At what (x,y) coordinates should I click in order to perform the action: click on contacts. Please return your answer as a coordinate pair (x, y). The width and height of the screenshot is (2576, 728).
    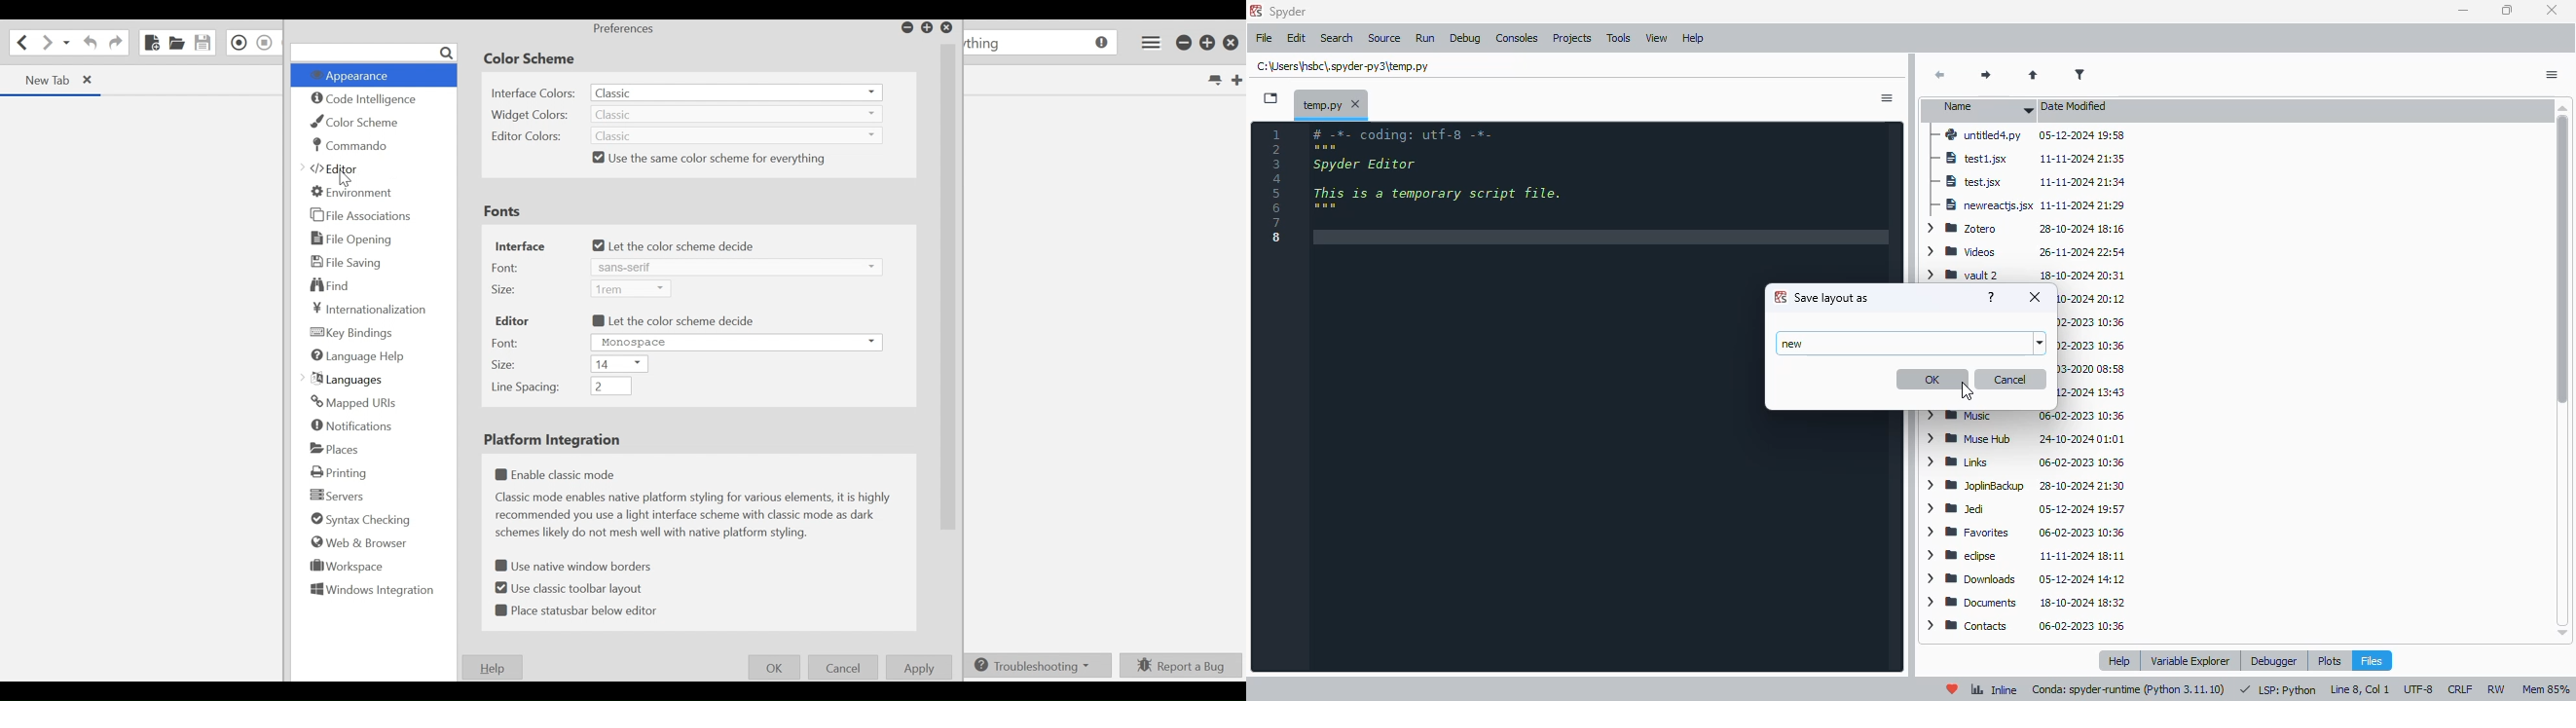
    Looking at the image, I should click on (2031, 626).